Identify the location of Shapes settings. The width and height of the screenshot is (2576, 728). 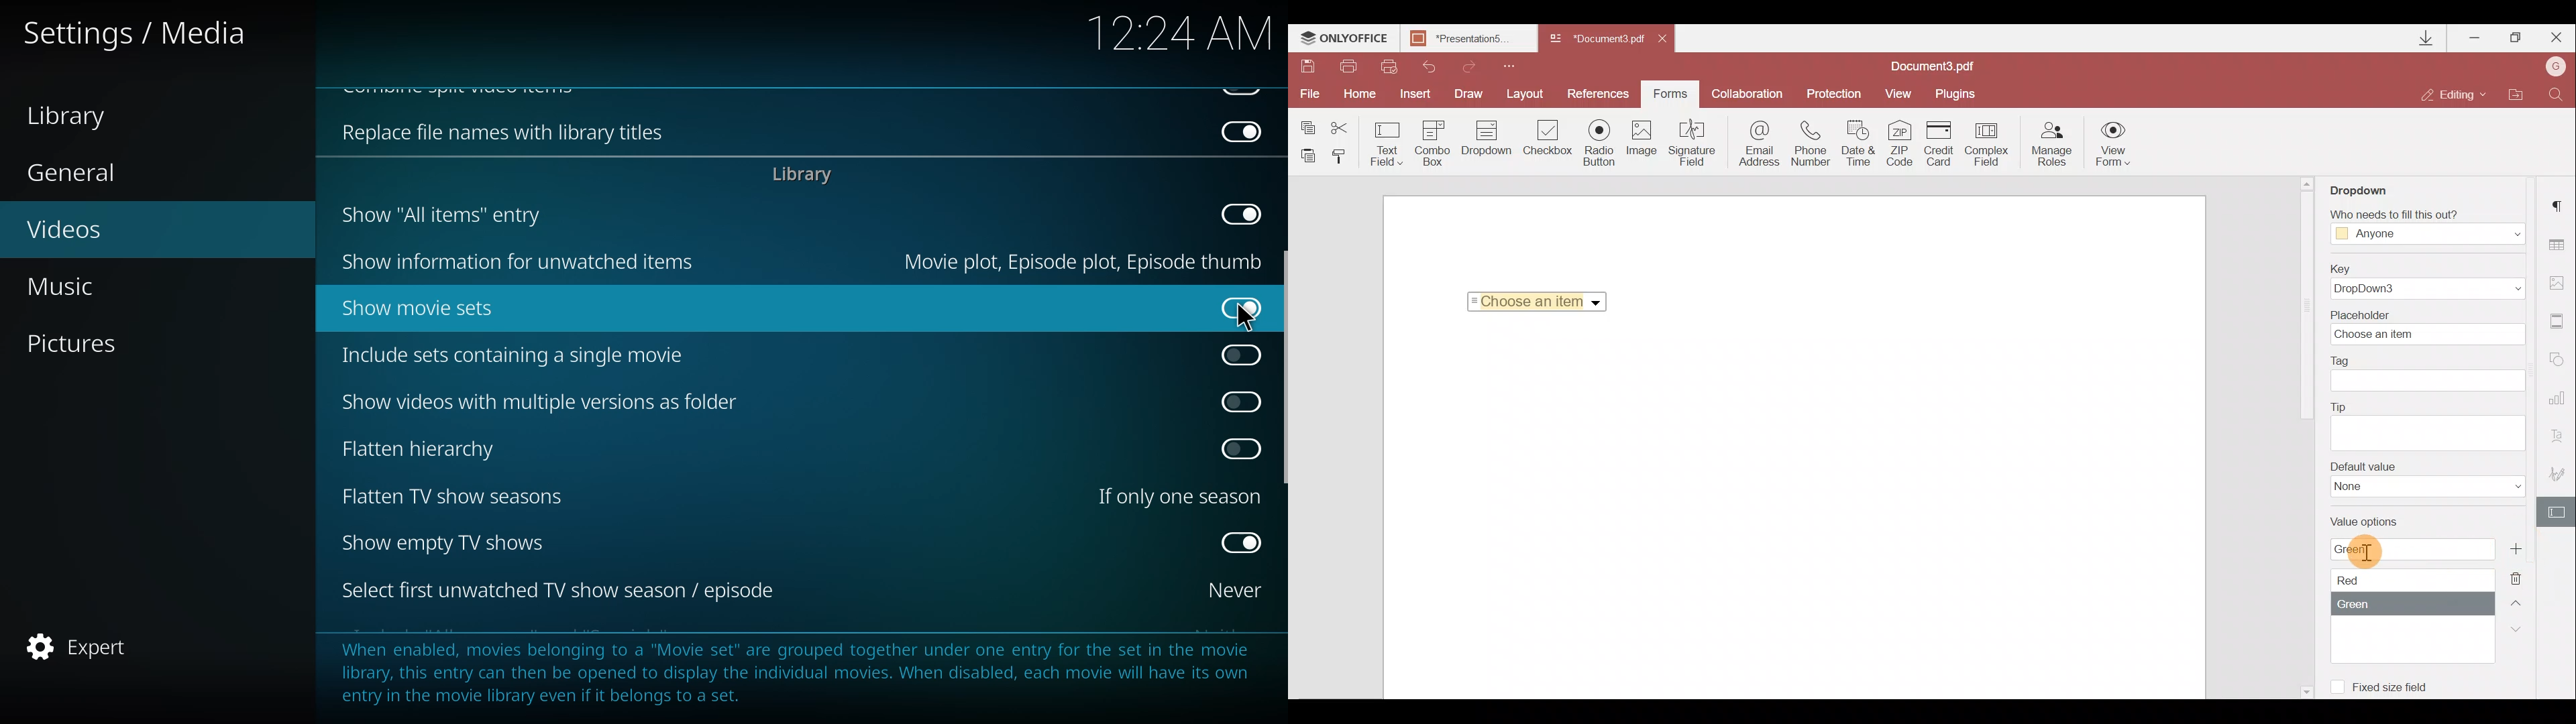
(2561, 361).